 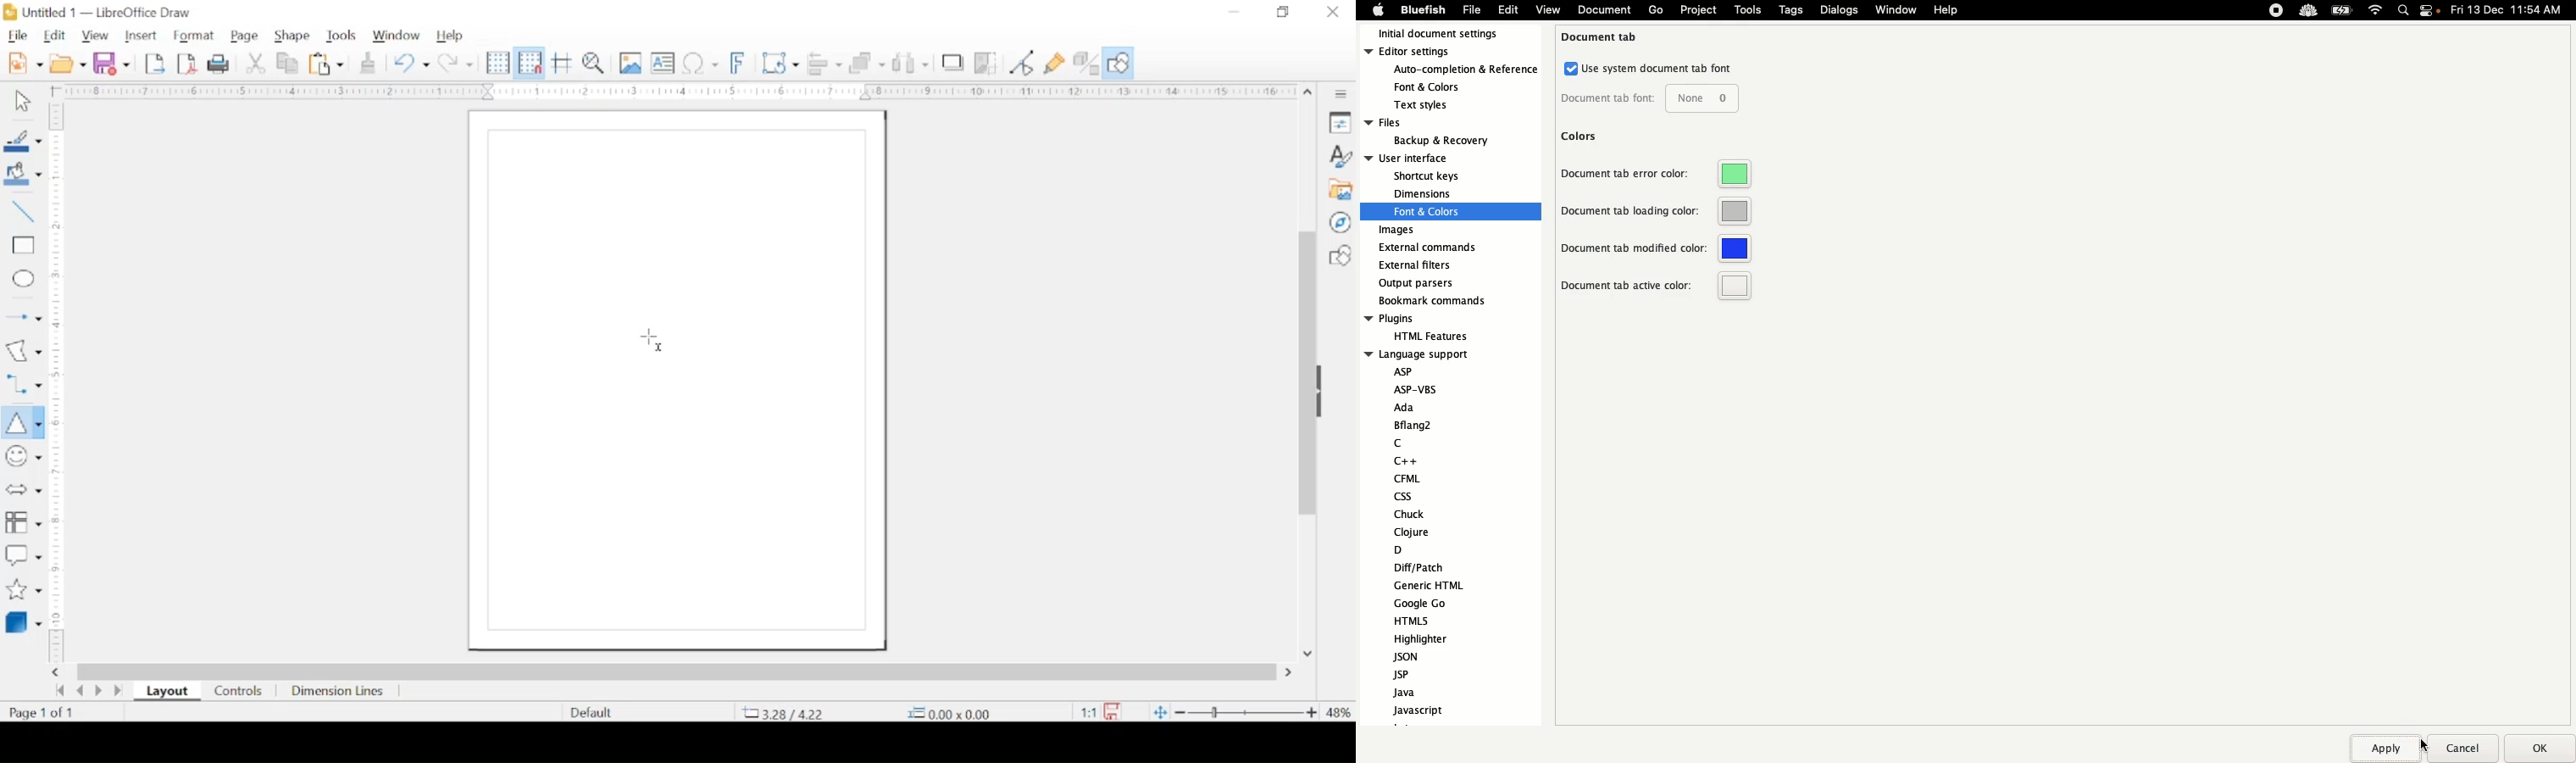 I want to click on fonts and colors, so click(x=1450, y=211).